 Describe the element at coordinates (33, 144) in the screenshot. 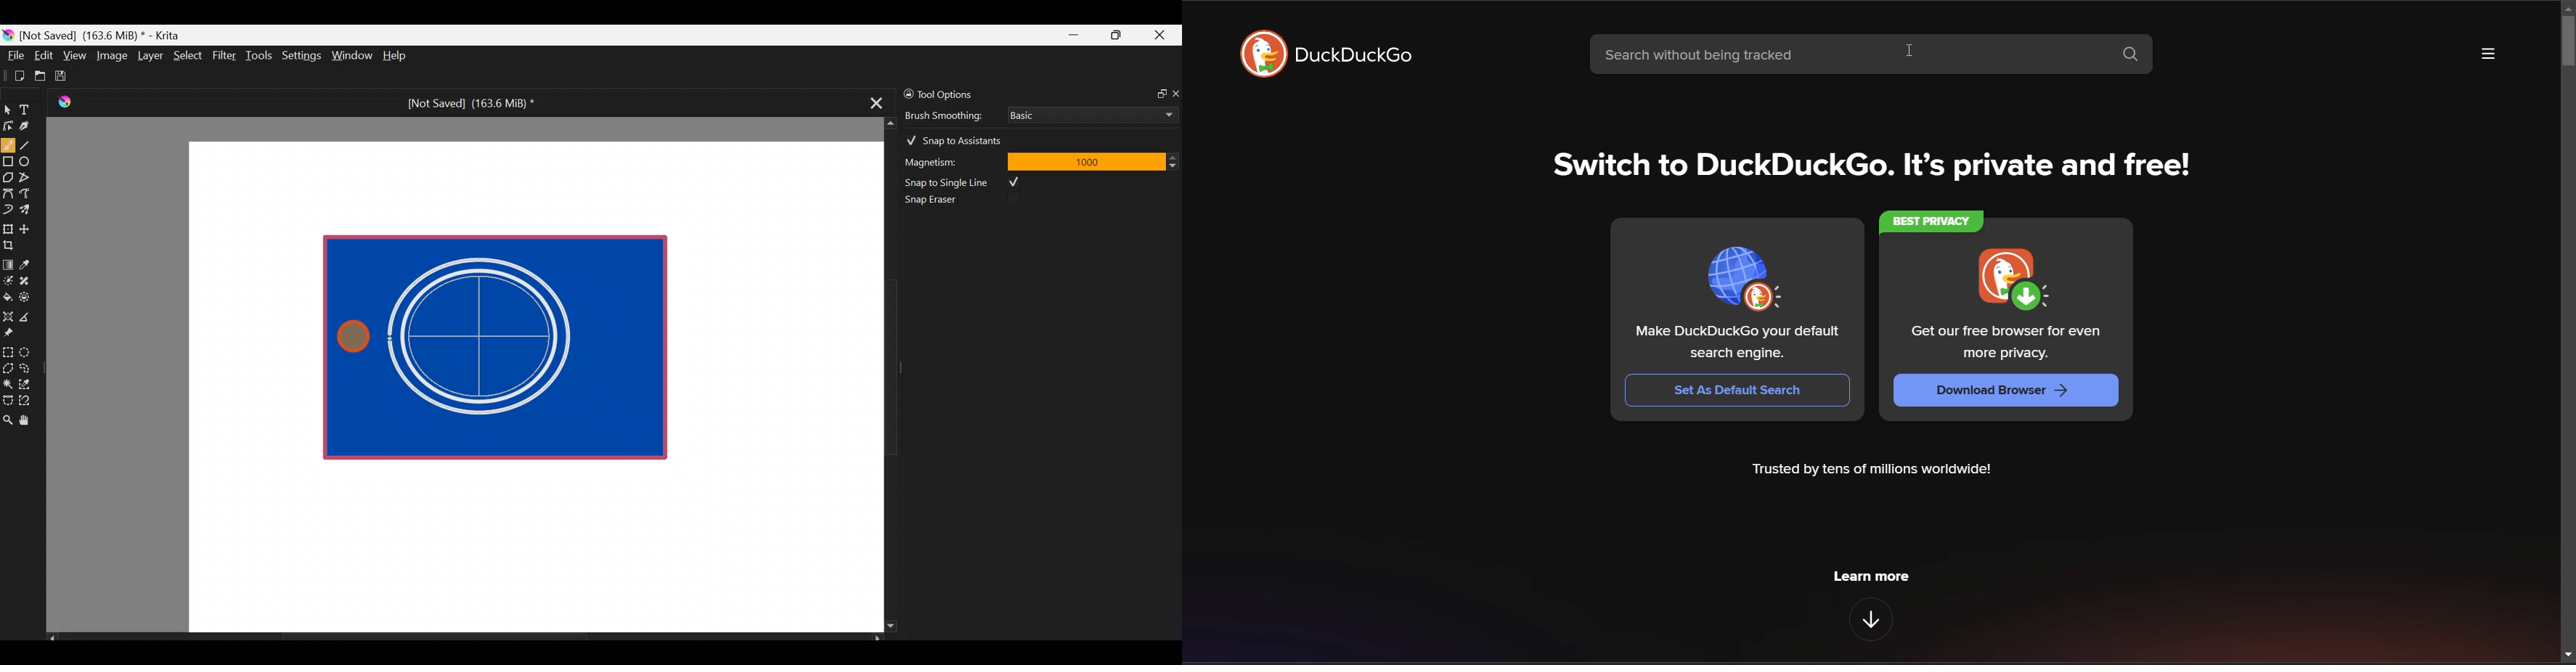

I see `Line tool` at that location.